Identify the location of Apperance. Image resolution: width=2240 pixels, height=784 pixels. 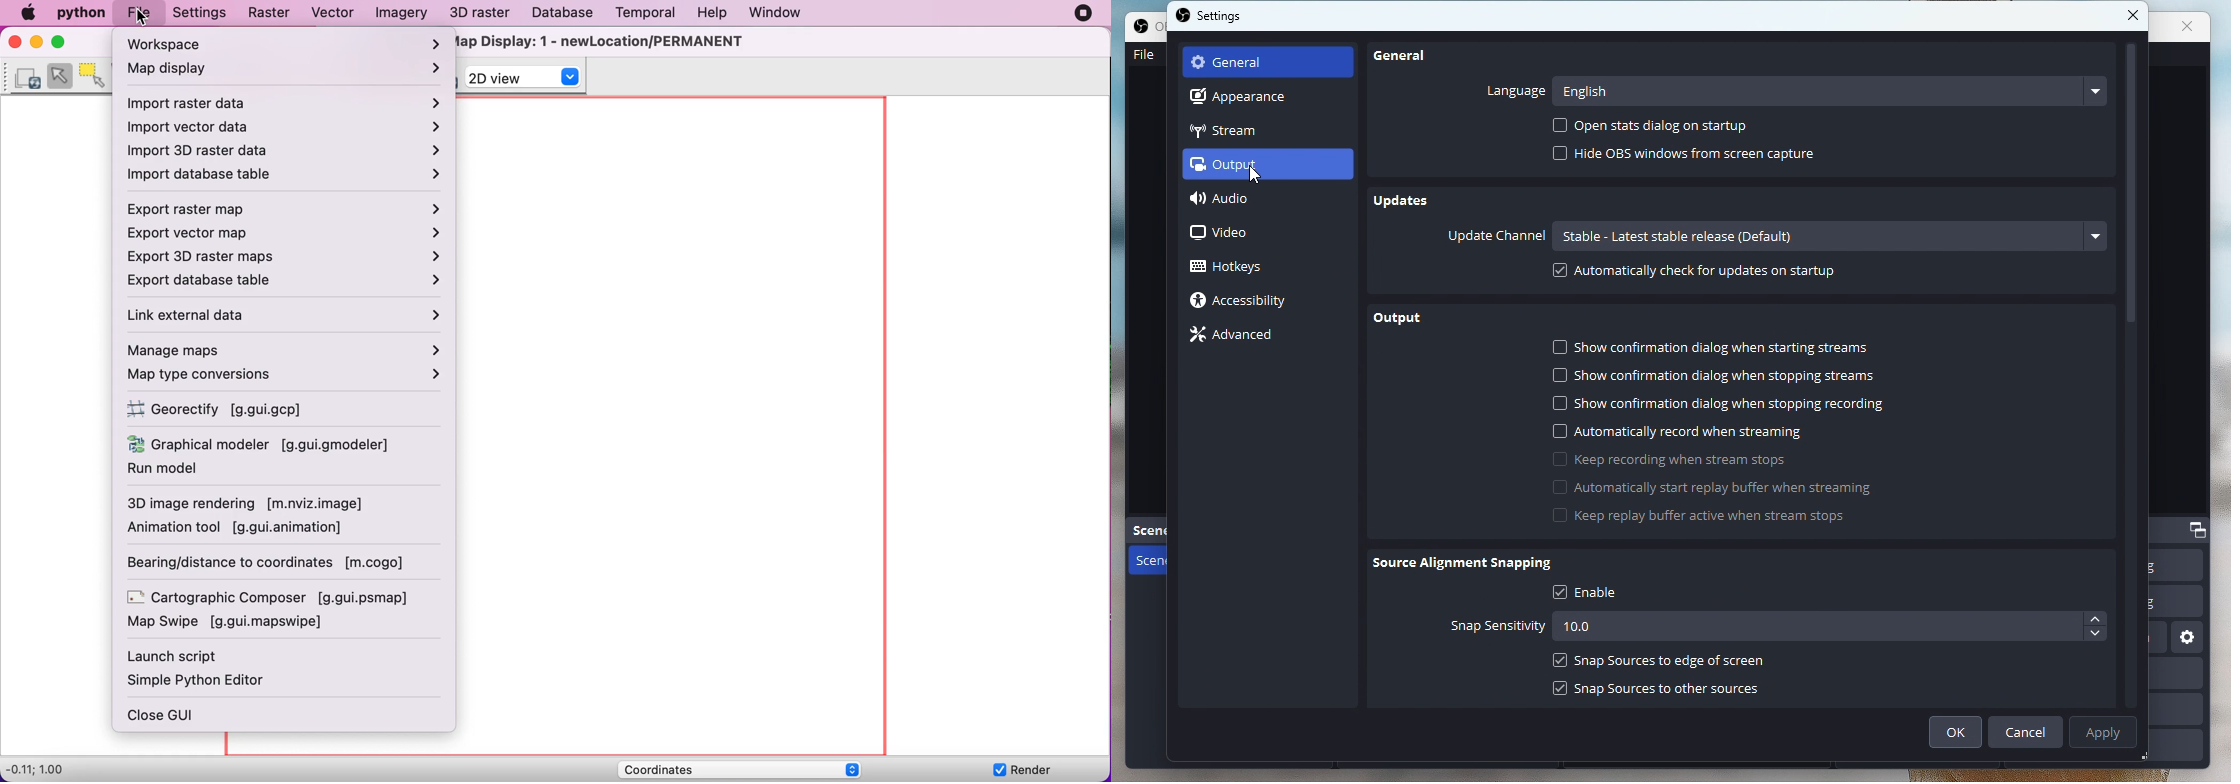
(1250, 94).